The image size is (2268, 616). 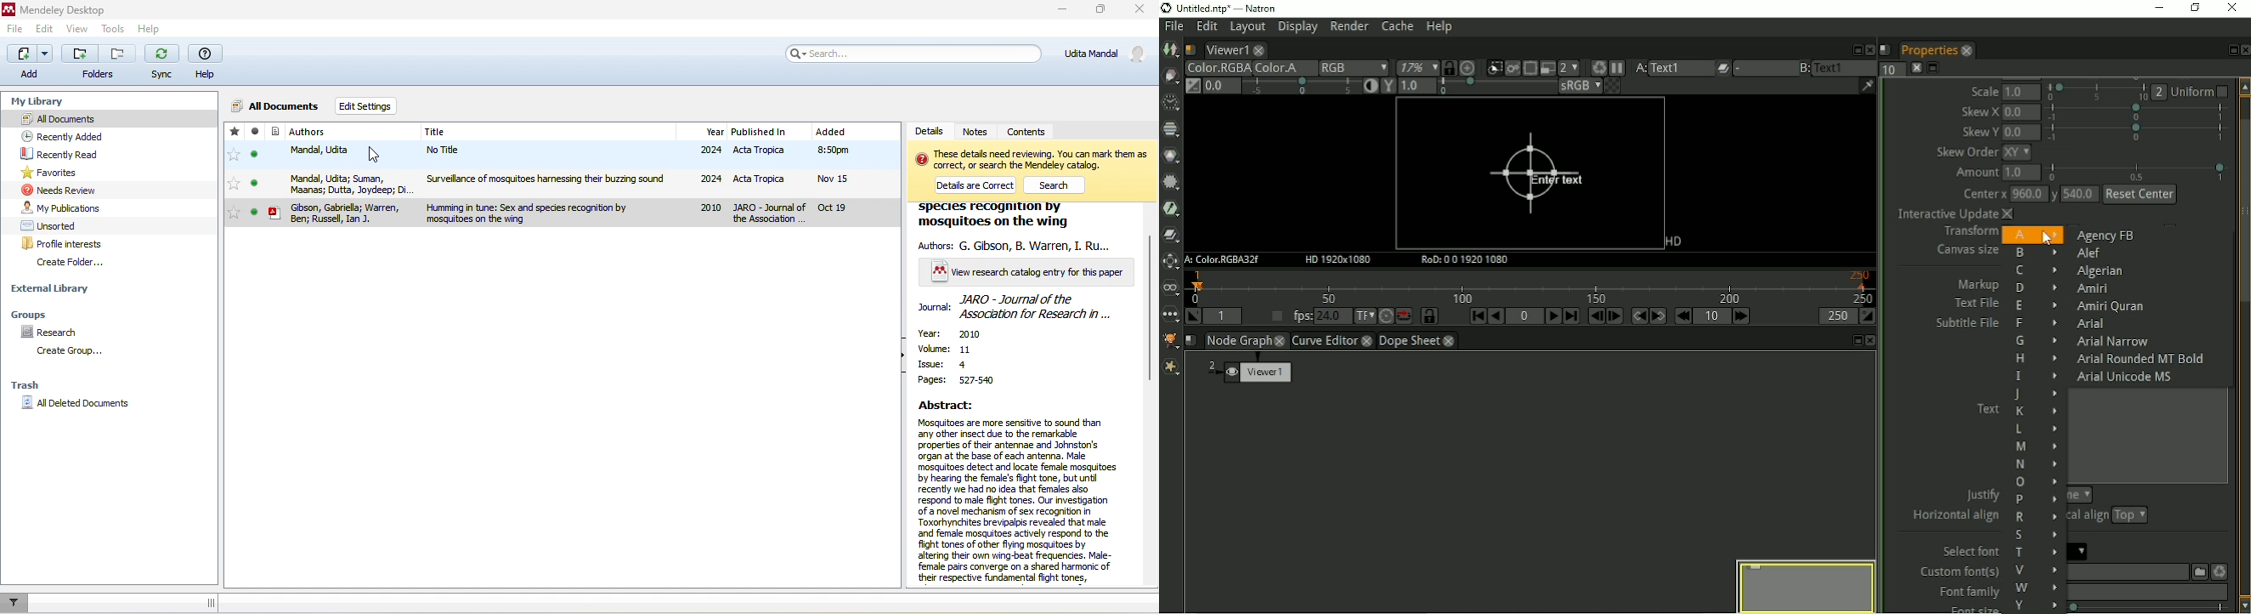 I want to click on sync, so click(x=163, y=61).